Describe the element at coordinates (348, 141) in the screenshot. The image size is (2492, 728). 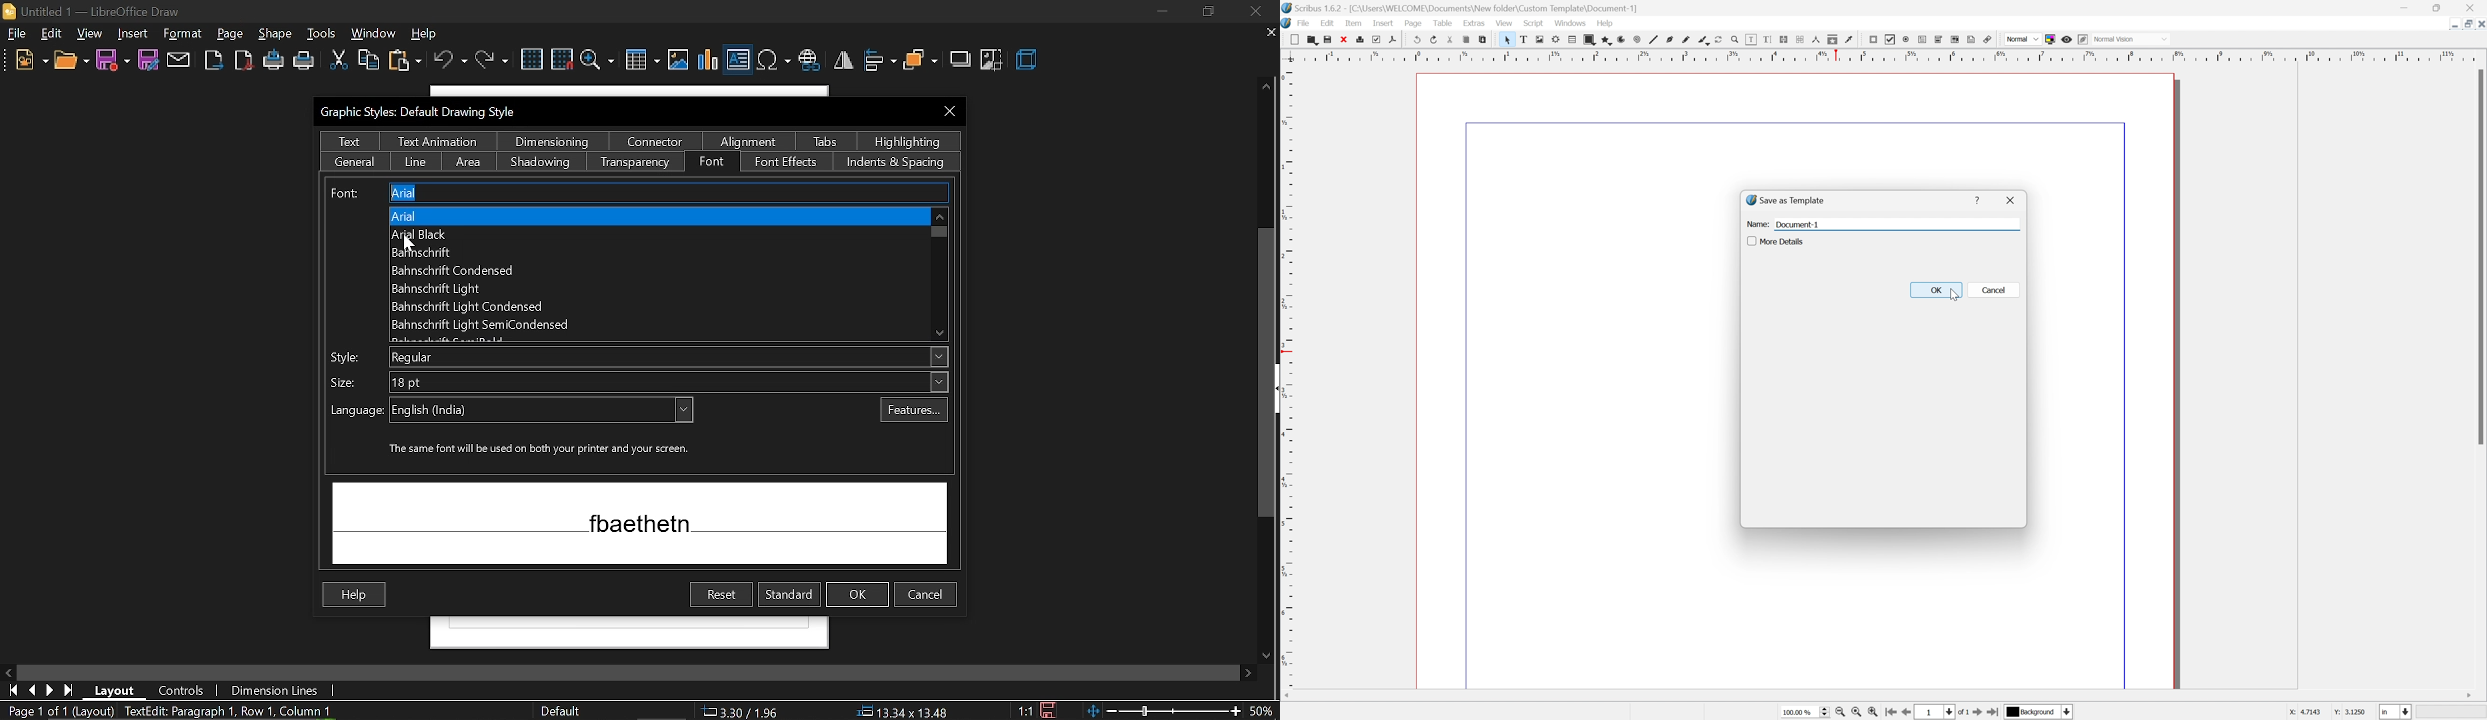
I see `text` at that location.